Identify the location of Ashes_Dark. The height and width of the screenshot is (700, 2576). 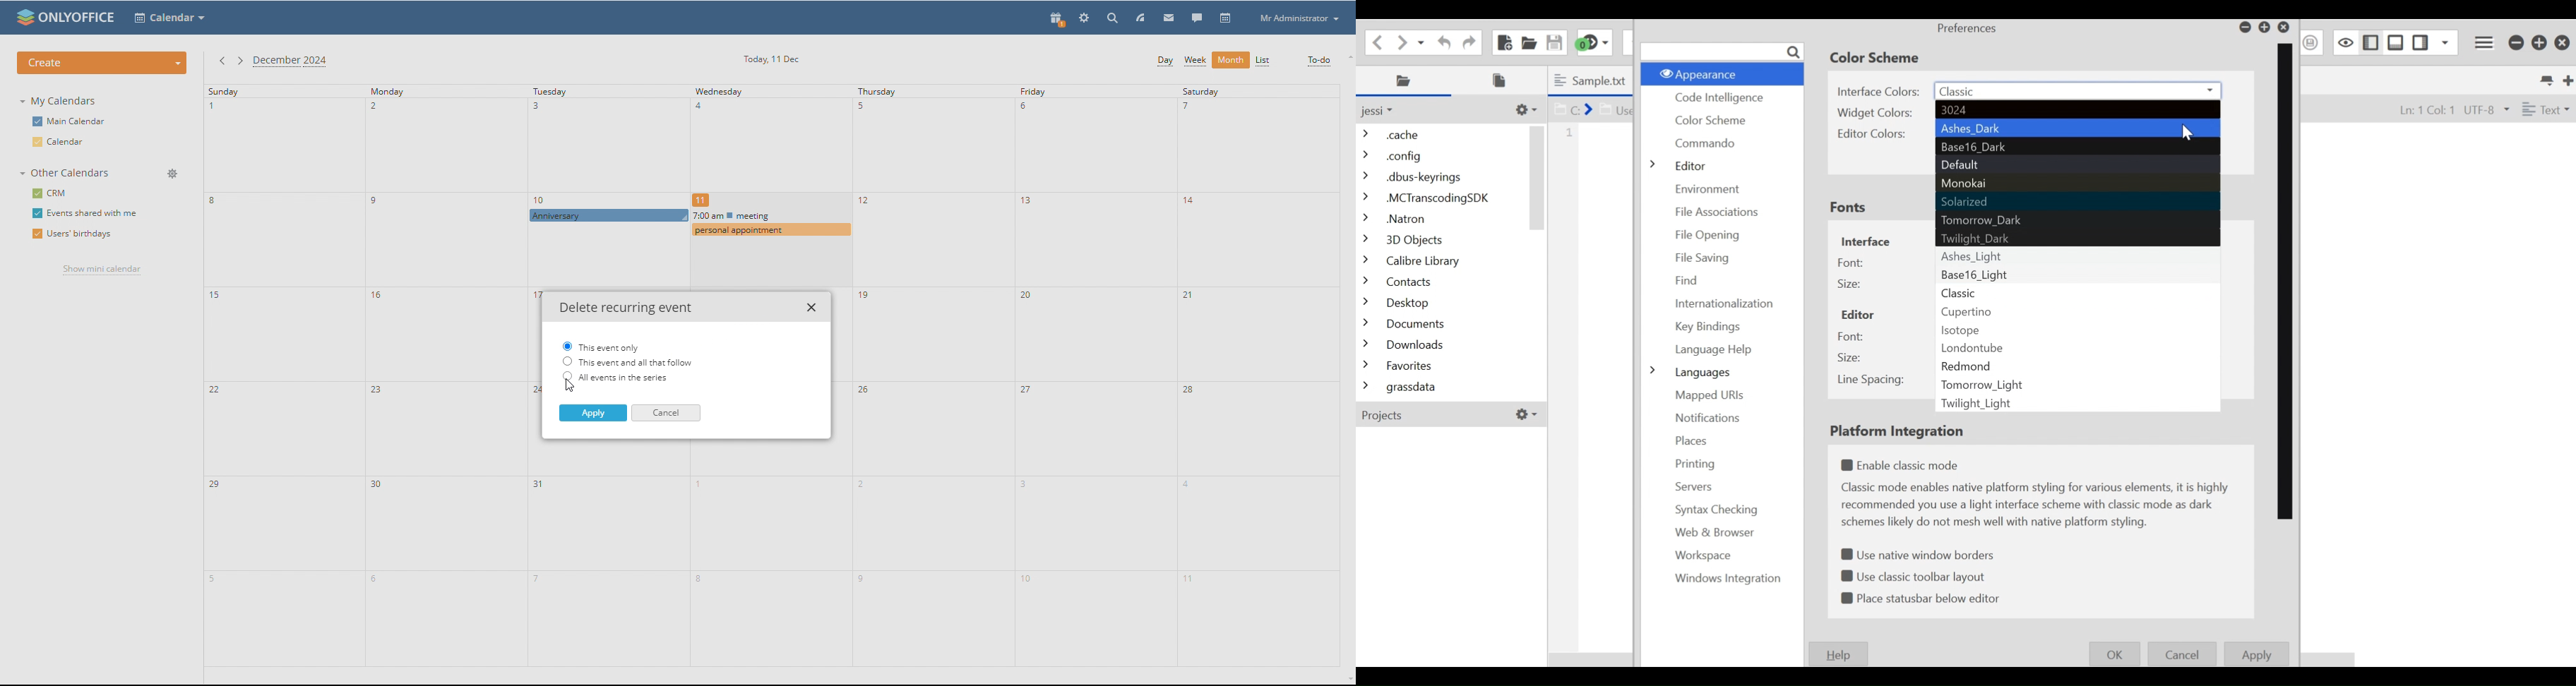
(2078, 128).